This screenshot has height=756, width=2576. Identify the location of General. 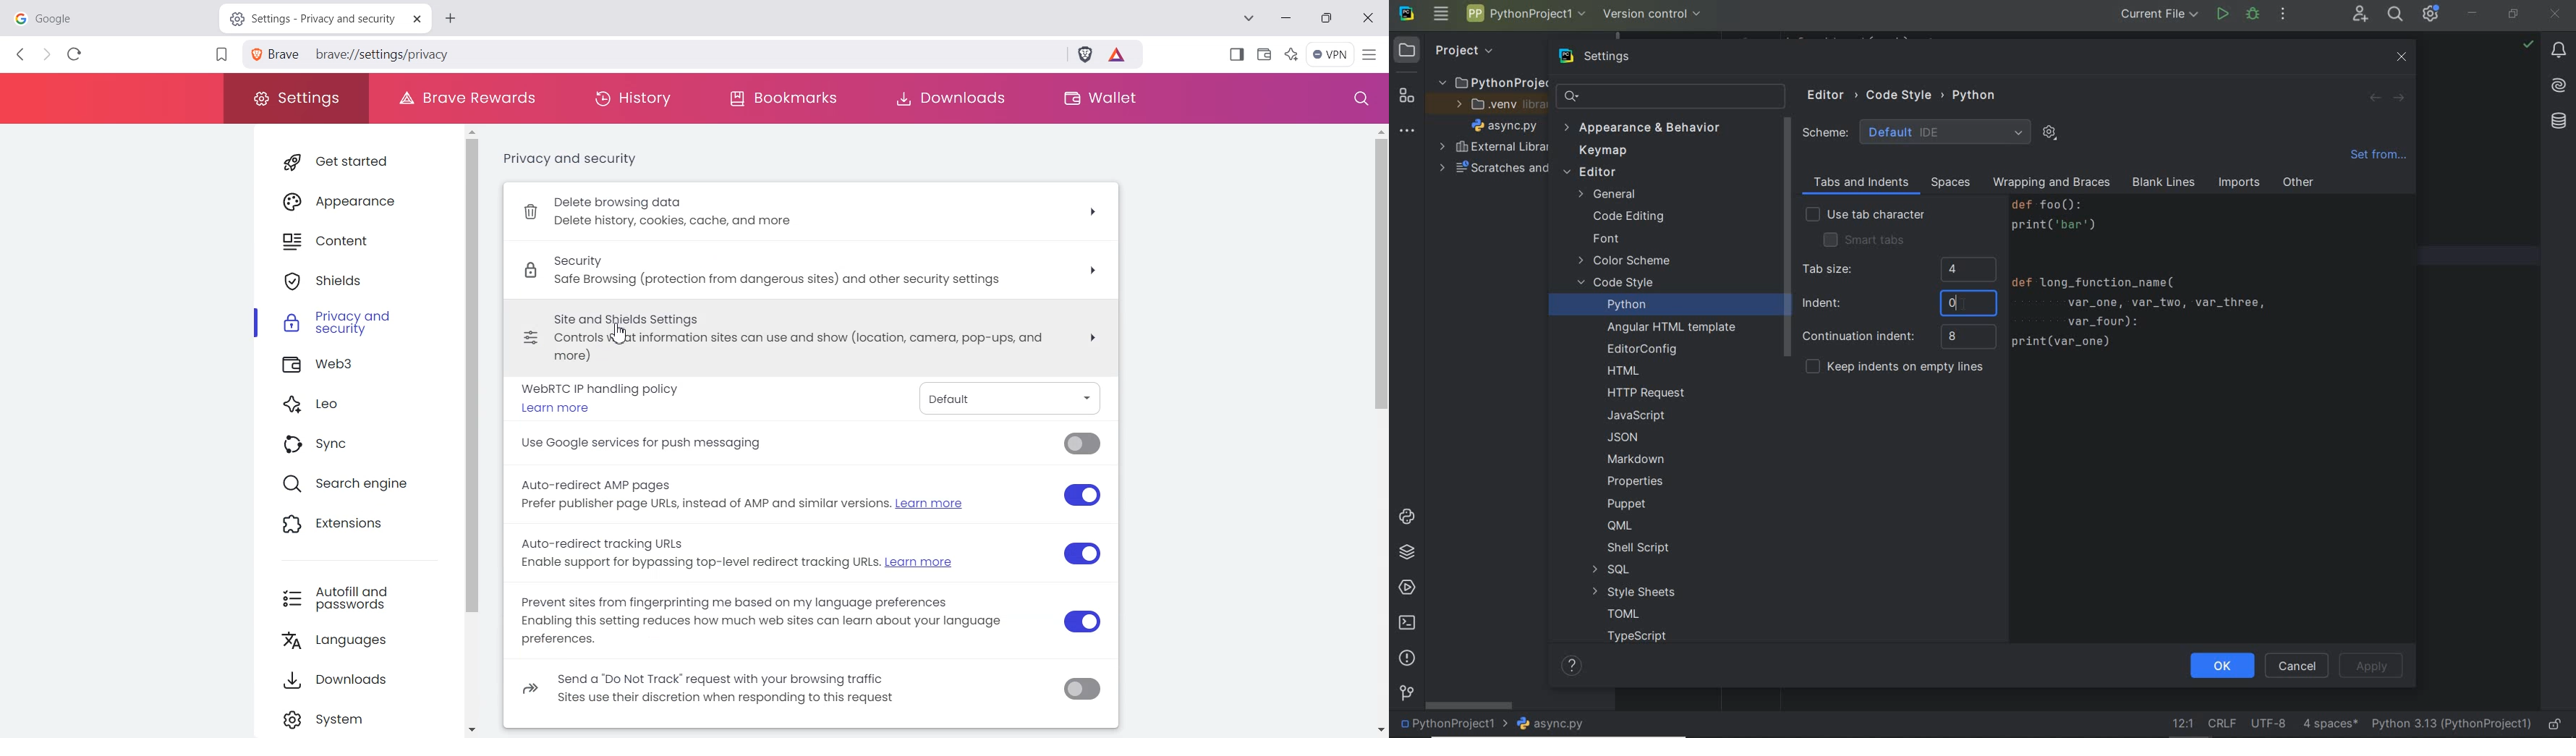
(1610, 196).